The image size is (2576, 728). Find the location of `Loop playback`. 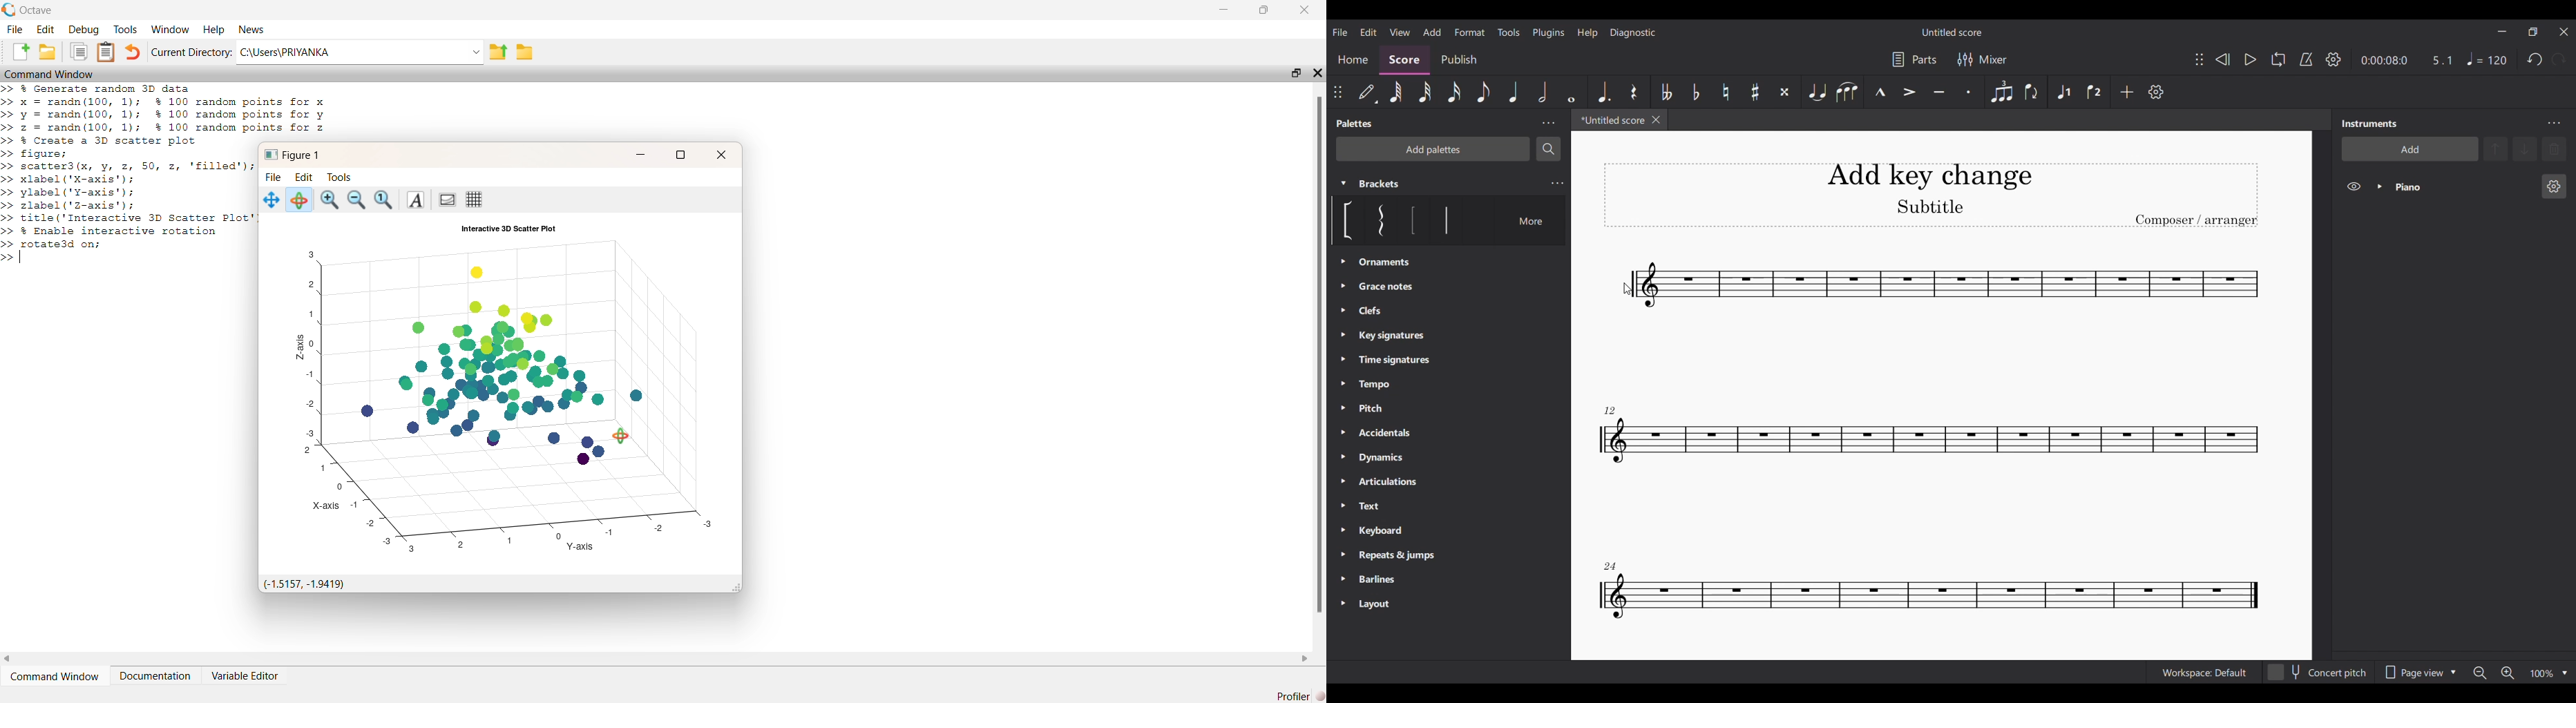

Loop playback is located at coordinates (2278, 59).